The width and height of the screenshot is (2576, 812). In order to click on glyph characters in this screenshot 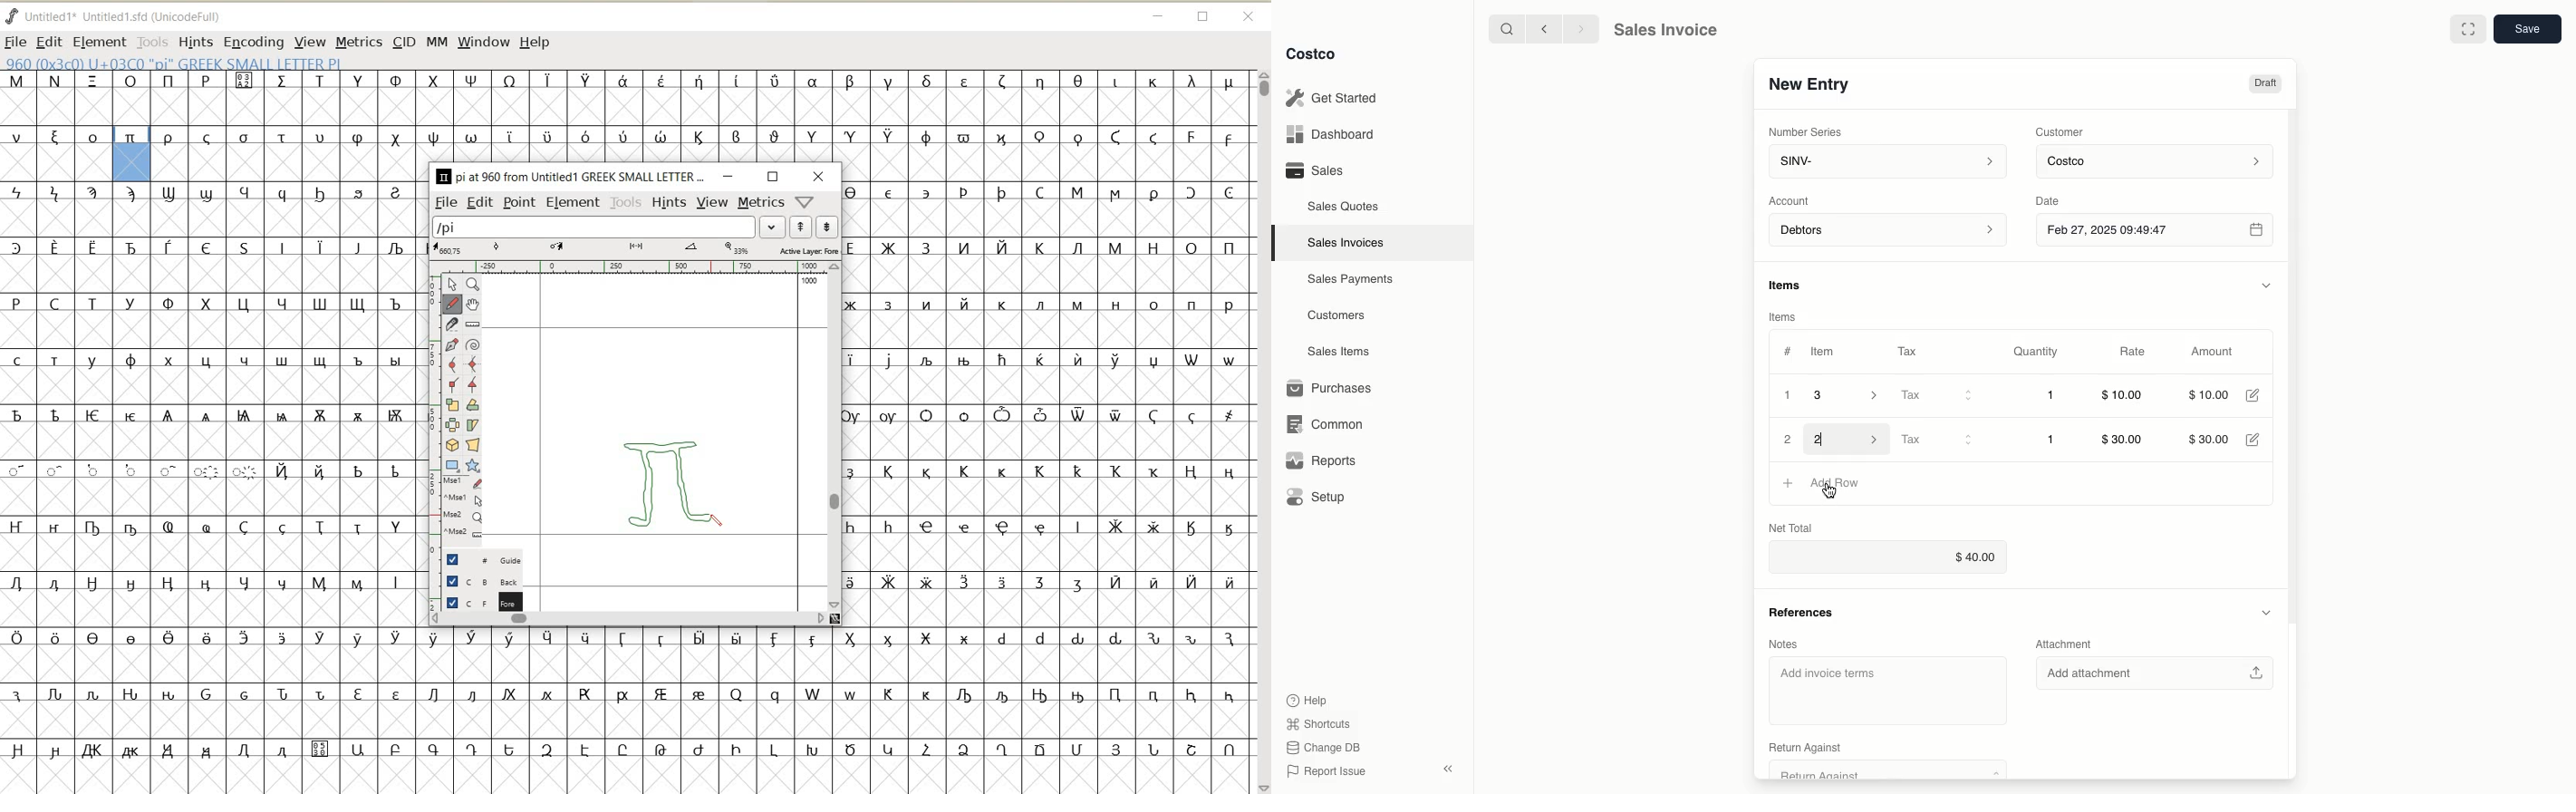, I will do `click(836, 712)`.